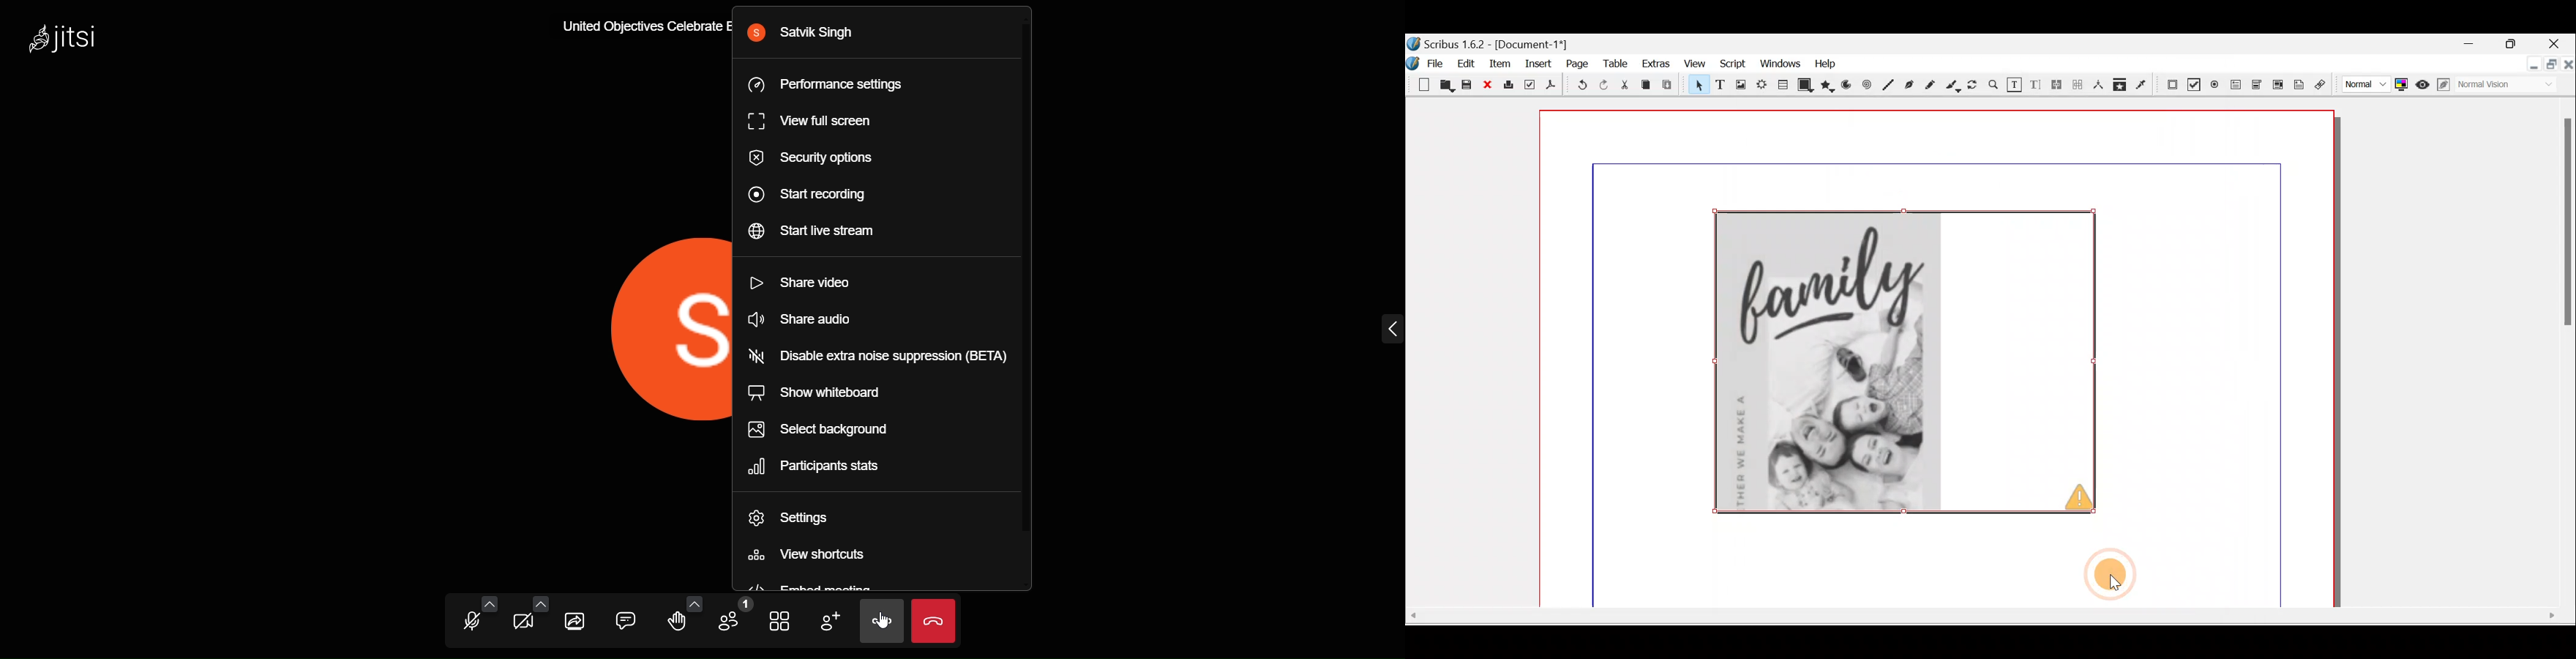 Image resolution: width=2576 pixels, height=672 pixels. I want to click on Copy items properties, so click(2120, 85).